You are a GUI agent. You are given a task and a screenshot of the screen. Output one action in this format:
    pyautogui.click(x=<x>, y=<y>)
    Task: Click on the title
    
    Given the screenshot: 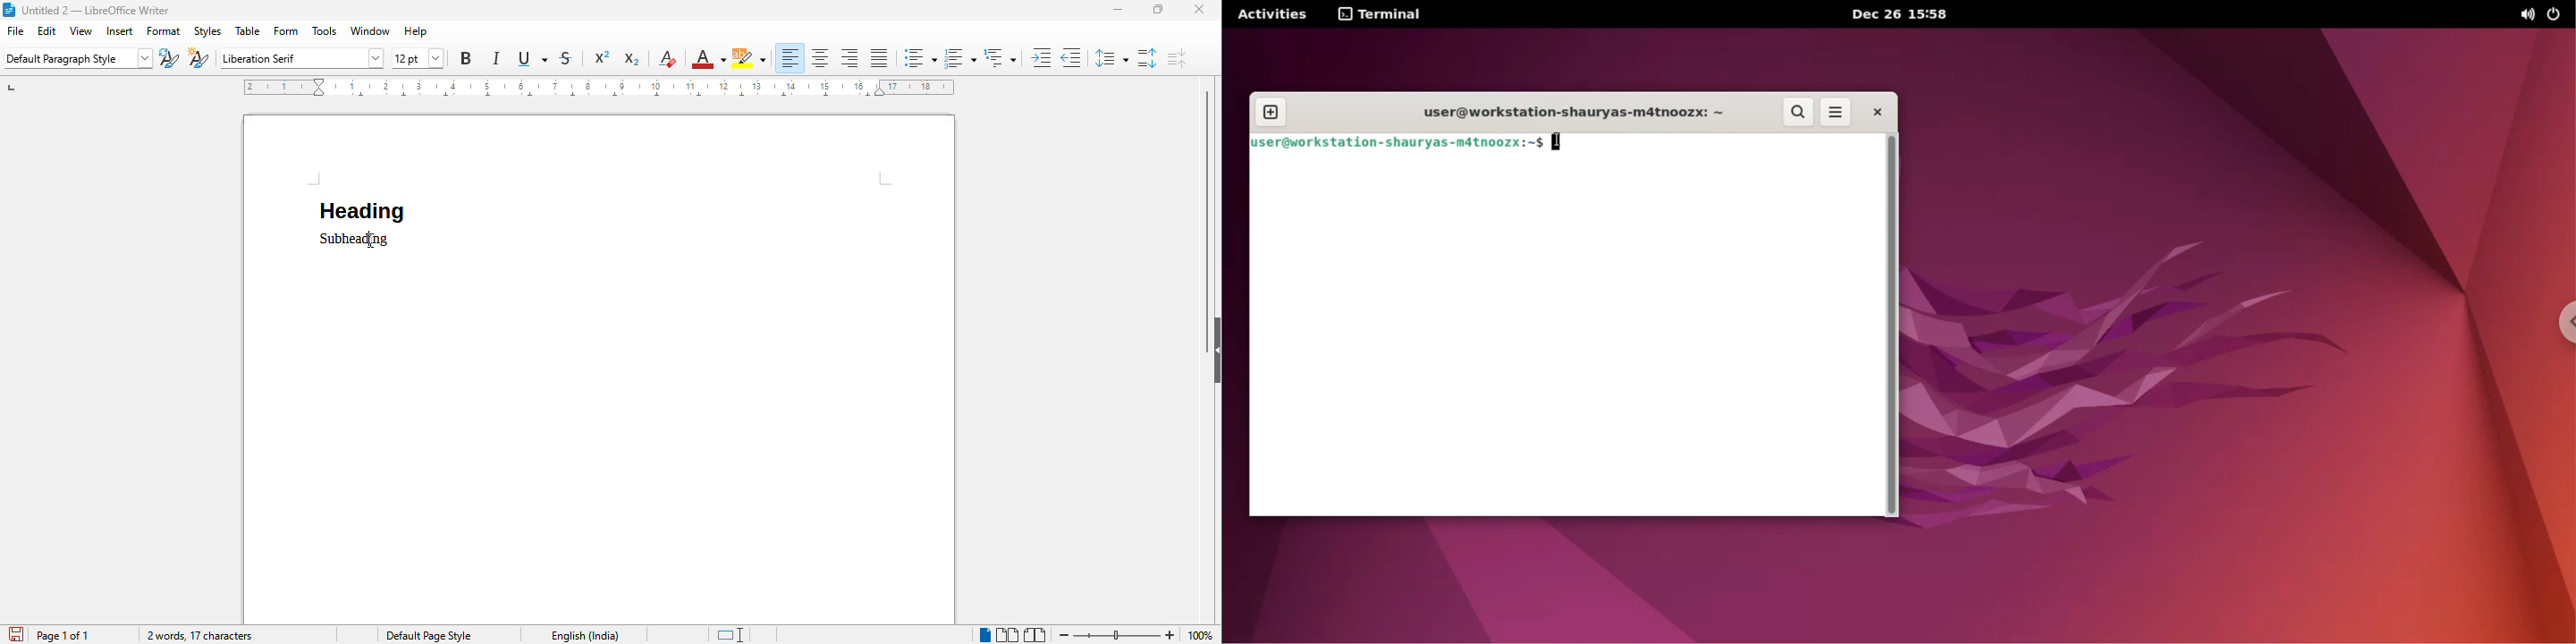 What is the action you would take?
    pyautogui.click(x=96, y=10)
    